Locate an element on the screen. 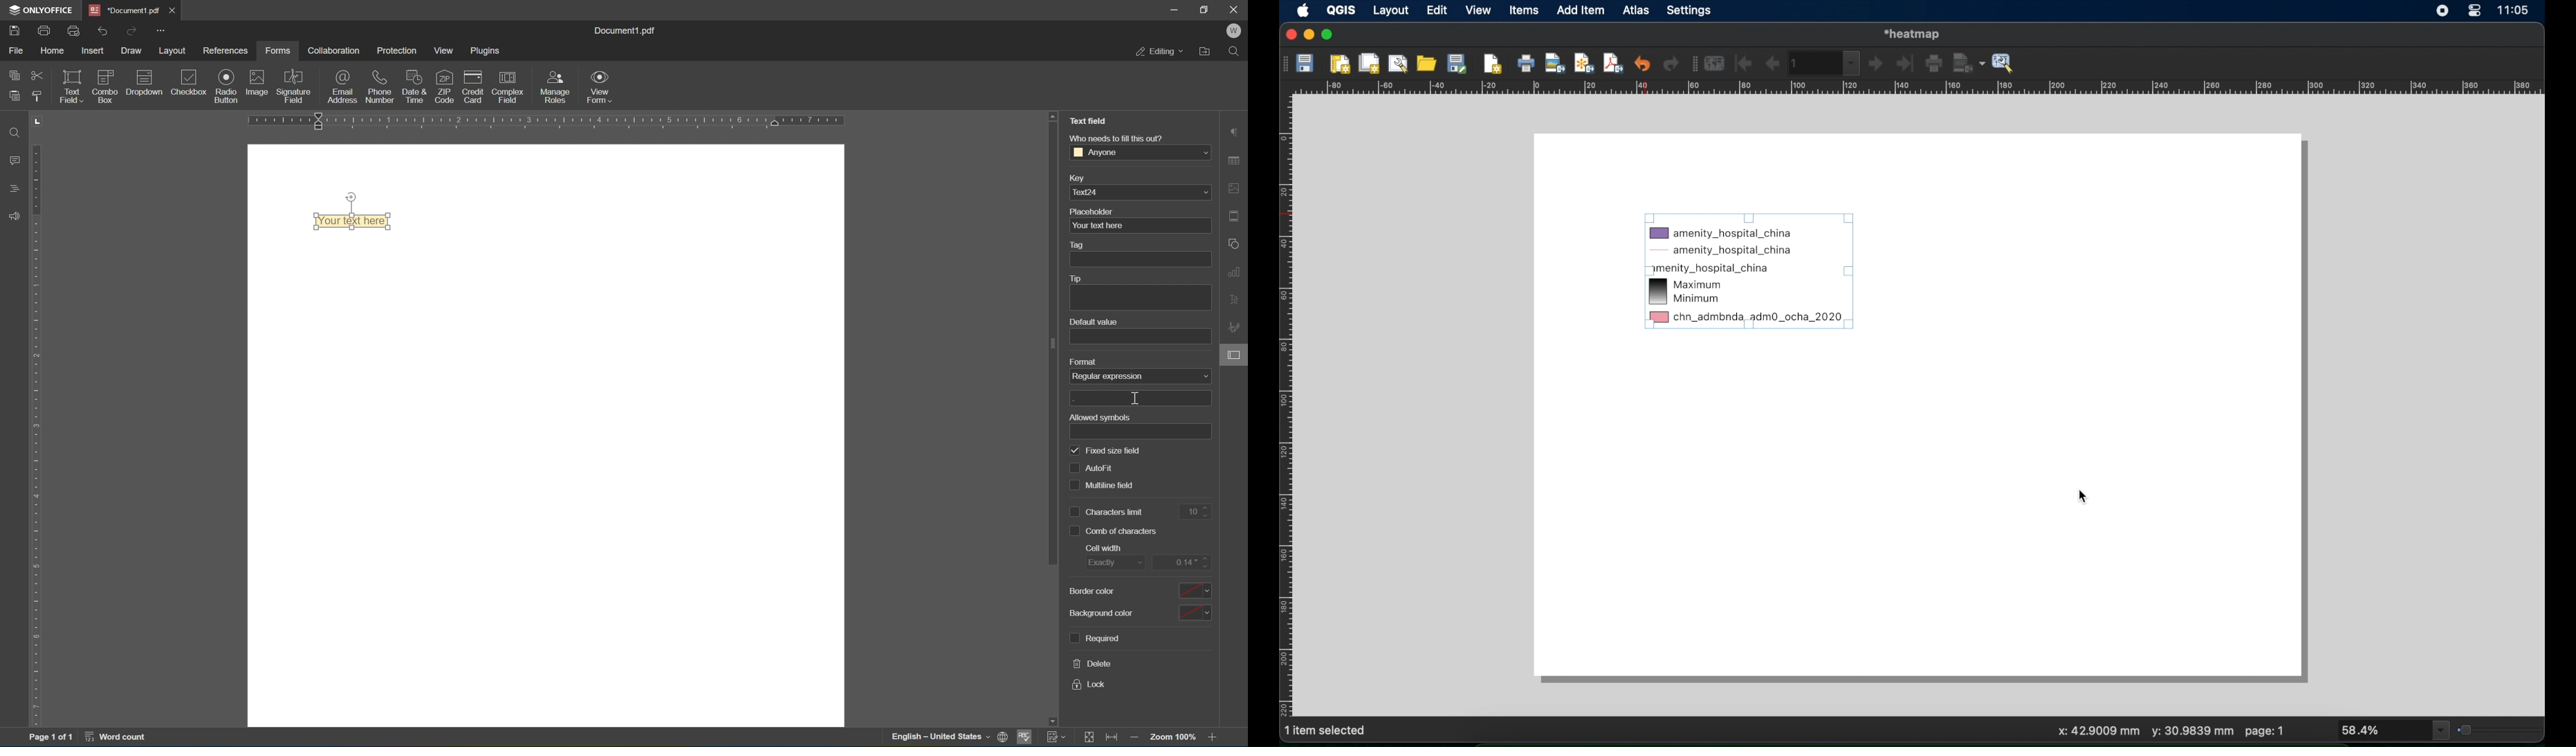 The width and height of the screenshot is (2576, 756). 1 item selected is located at coordinates (1325, 730).